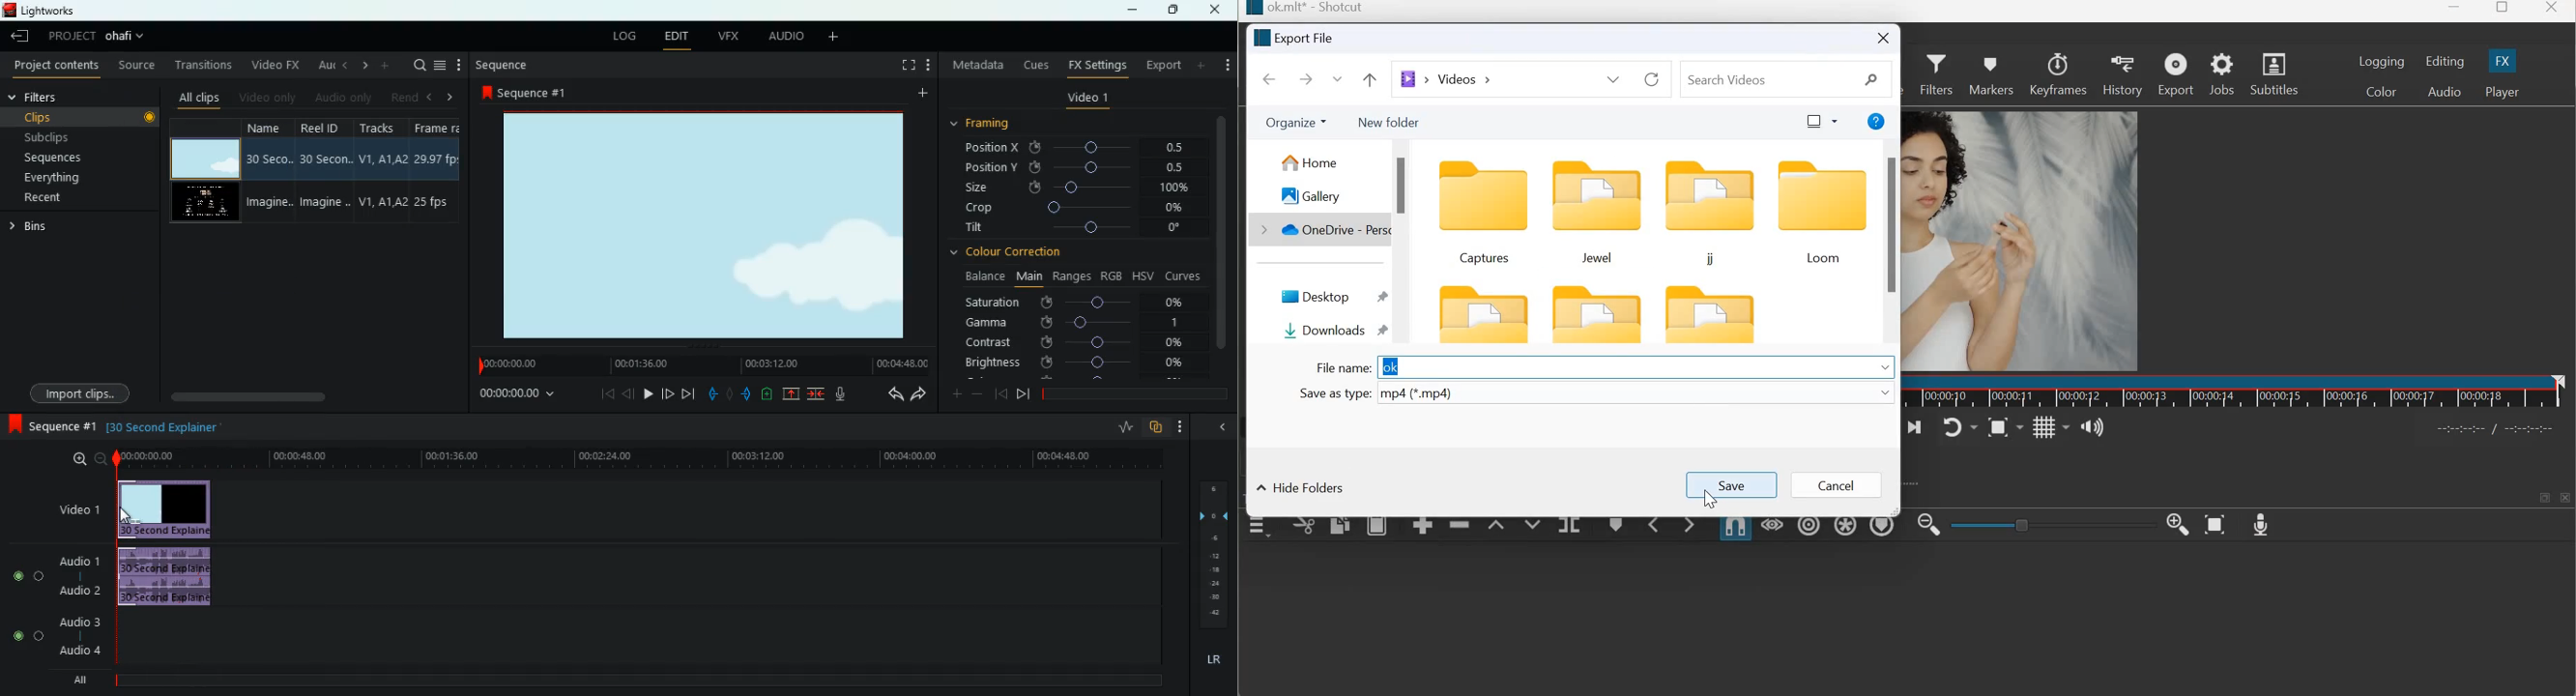 The width and height of the screenshot is (2576, 700). Describe the element at coordinates (1210, 557) in the screenshot. I see `layers` at that location.